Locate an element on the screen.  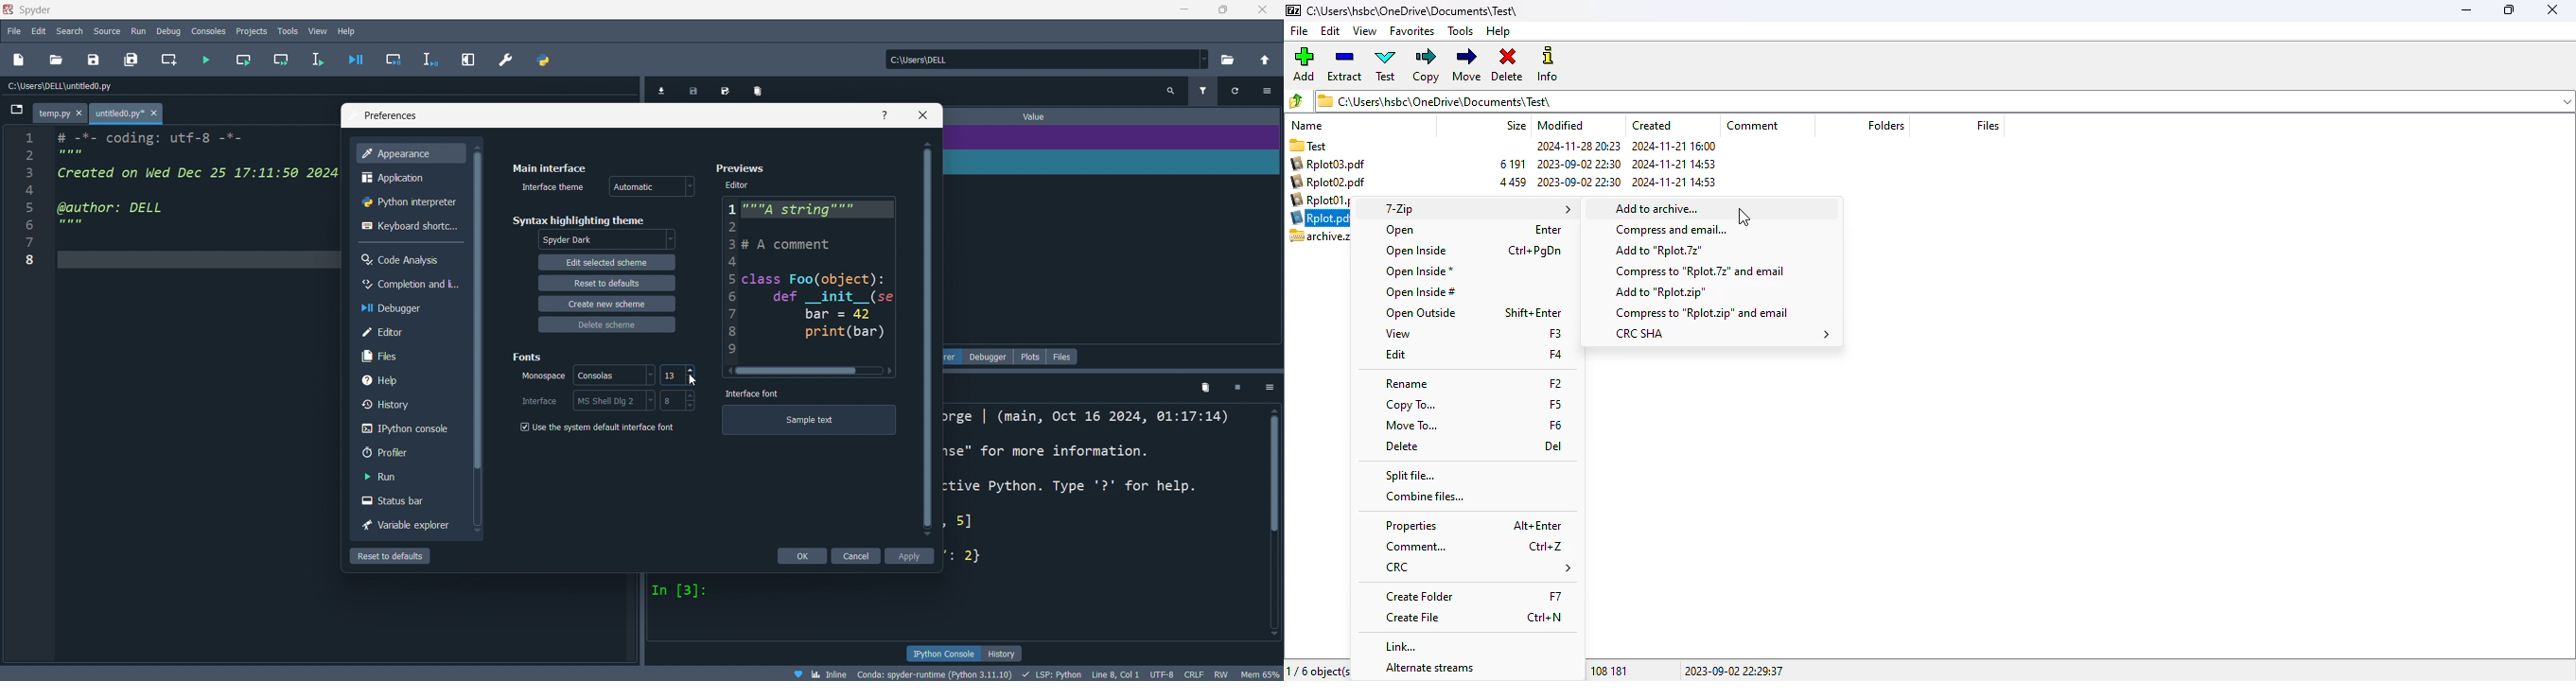
Sample text is located at coordinates (817, 419).